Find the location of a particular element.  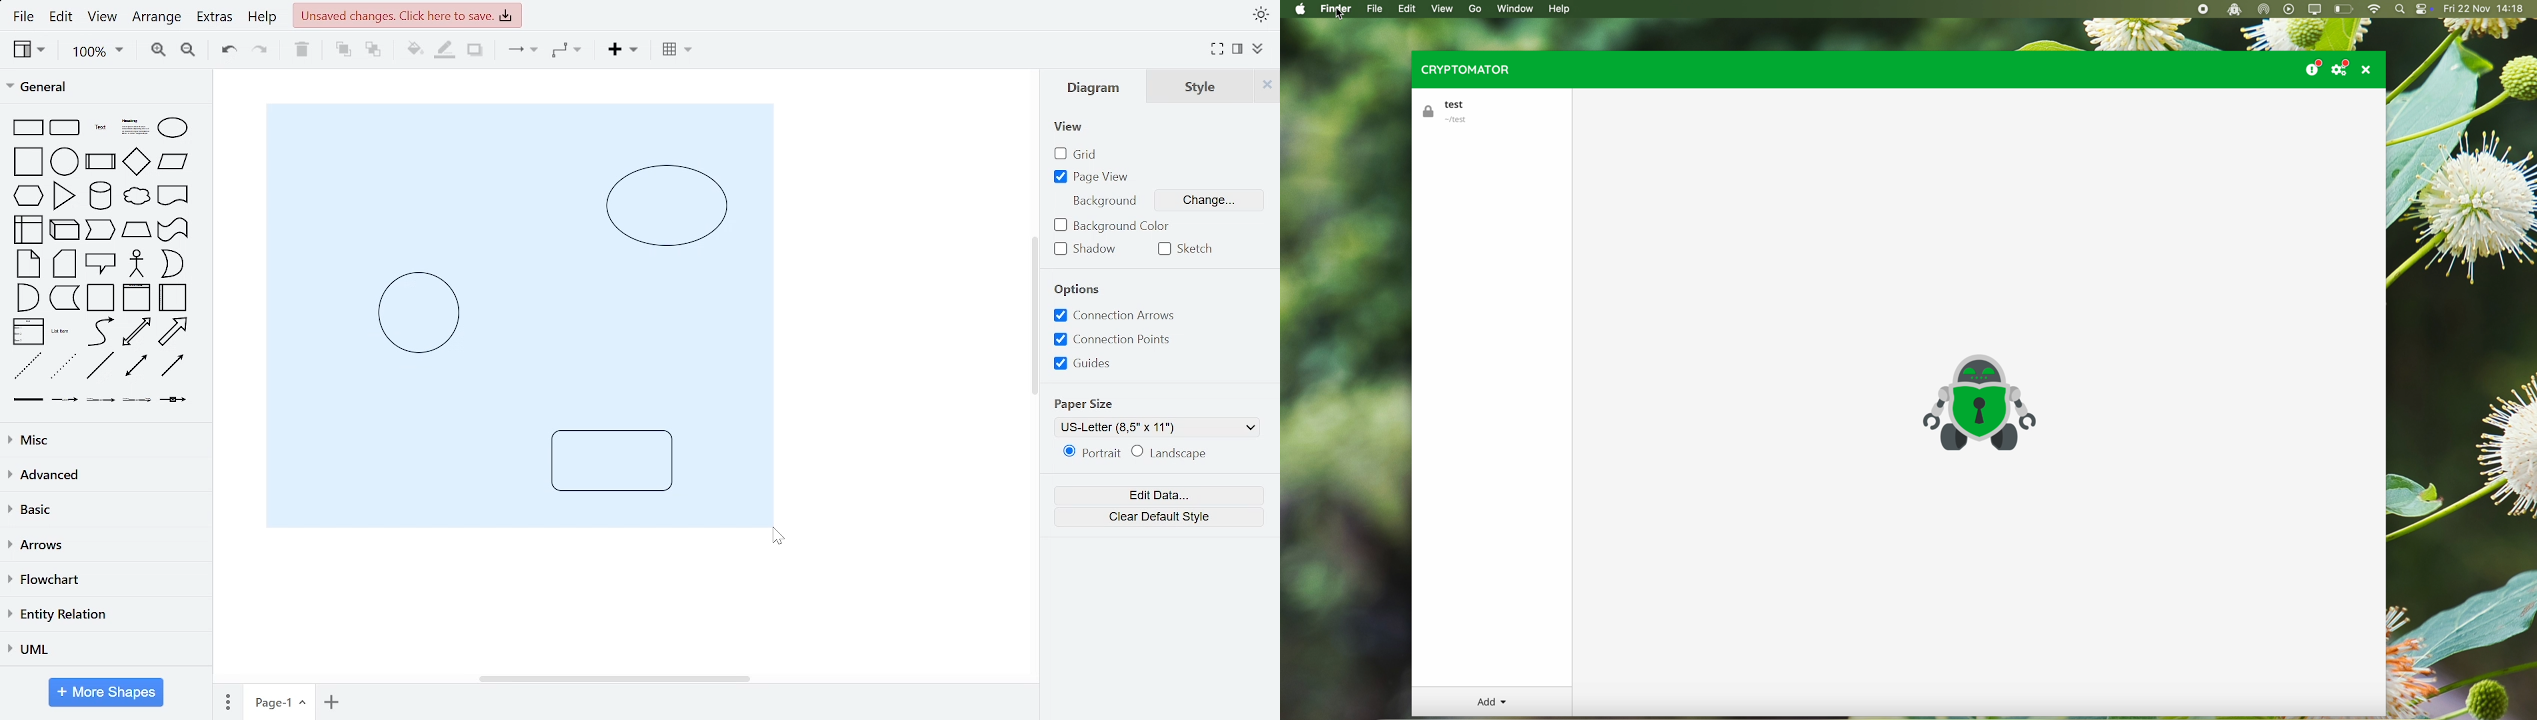

guides is located at coordinates (1082, 364).